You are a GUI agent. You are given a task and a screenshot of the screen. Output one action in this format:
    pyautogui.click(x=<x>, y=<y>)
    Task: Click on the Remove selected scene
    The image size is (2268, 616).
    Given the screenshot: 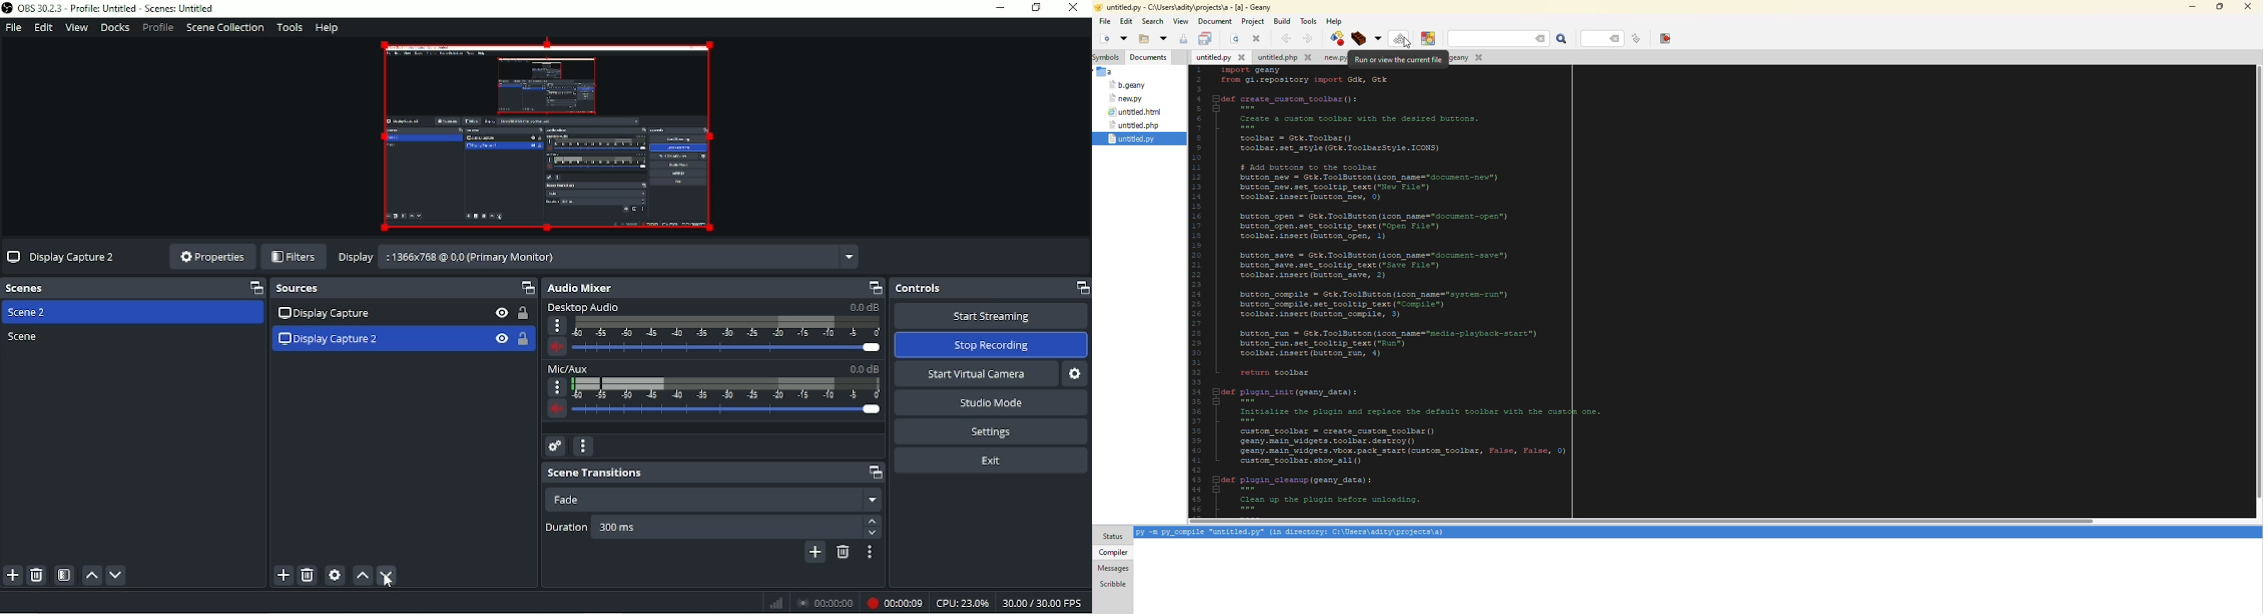 What is the action you would take?
    pyautogui.click(x=36, y=576)
    